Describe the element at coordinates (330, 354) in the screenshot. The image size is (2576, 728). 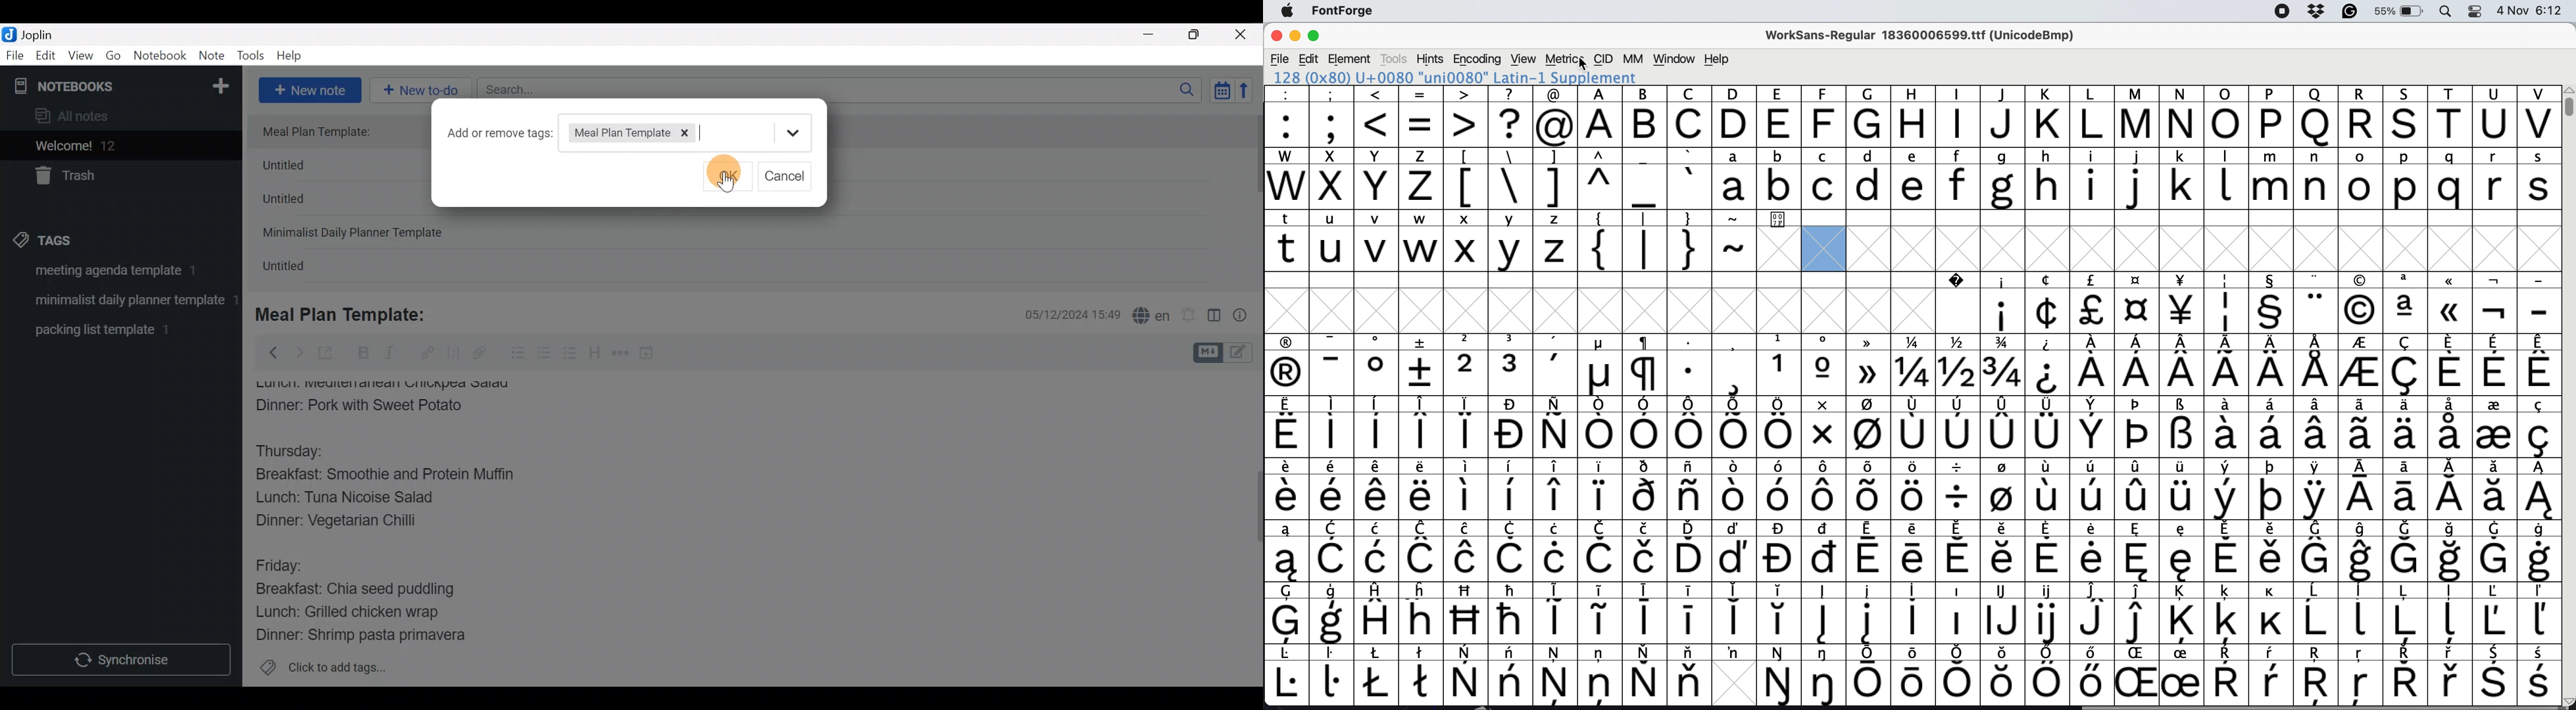
I see `Toggle external editing` at that location.